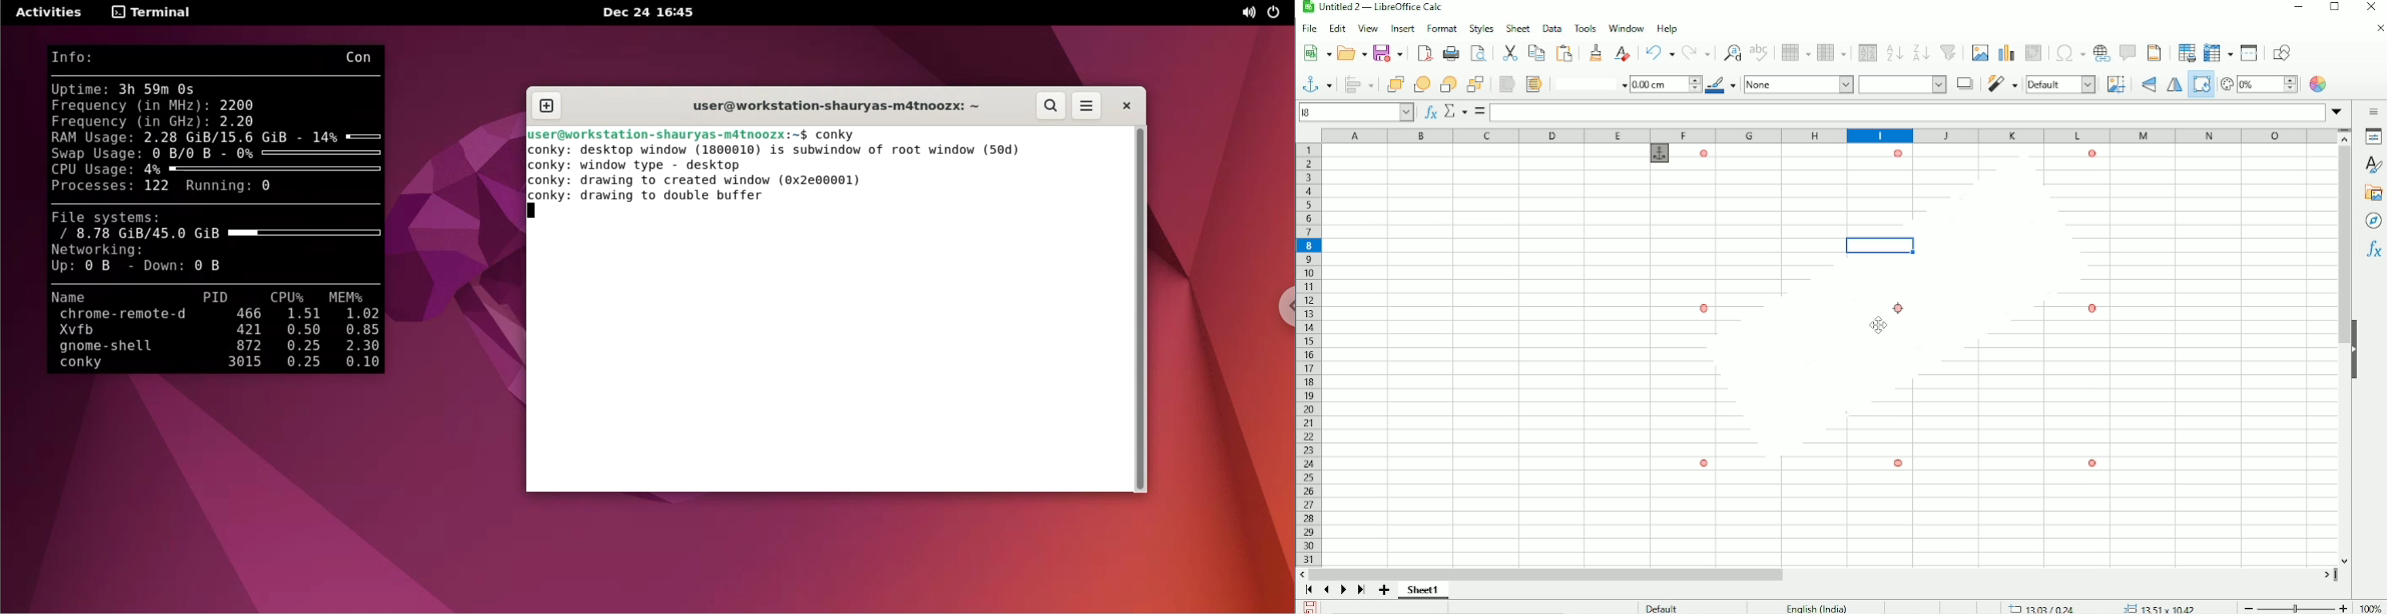 The width and height of the screenshot is (2408, 616). I want to click on Show draw functions, so click(2282, 52).